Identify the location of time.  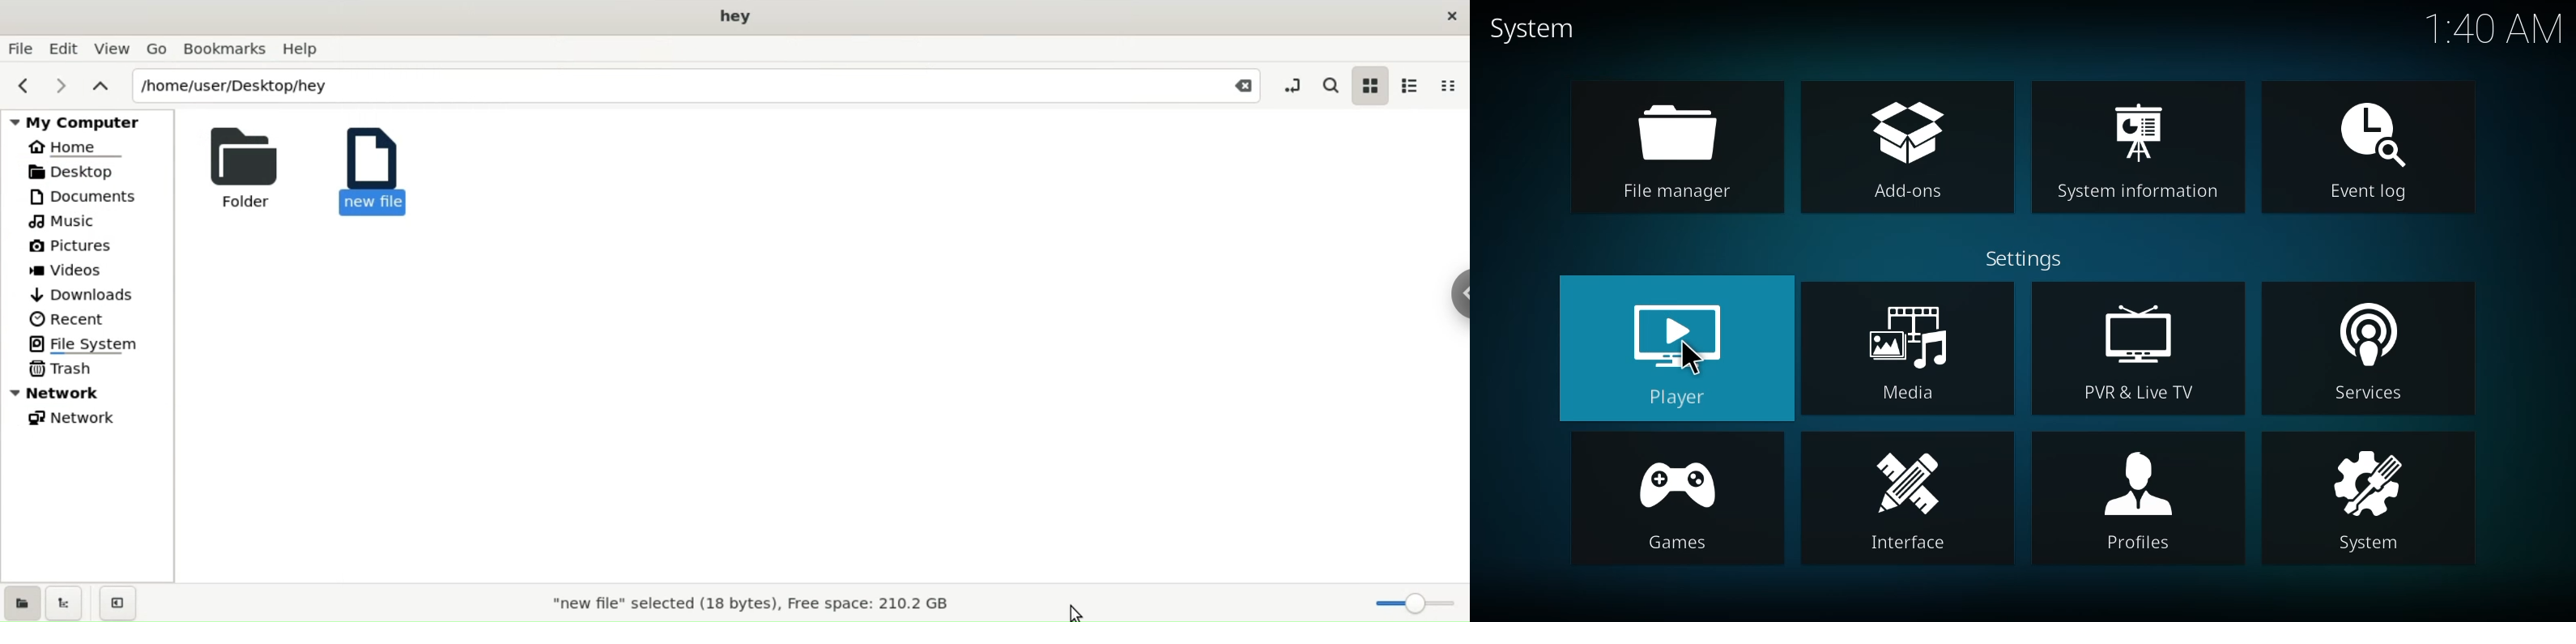
(2493, 29).